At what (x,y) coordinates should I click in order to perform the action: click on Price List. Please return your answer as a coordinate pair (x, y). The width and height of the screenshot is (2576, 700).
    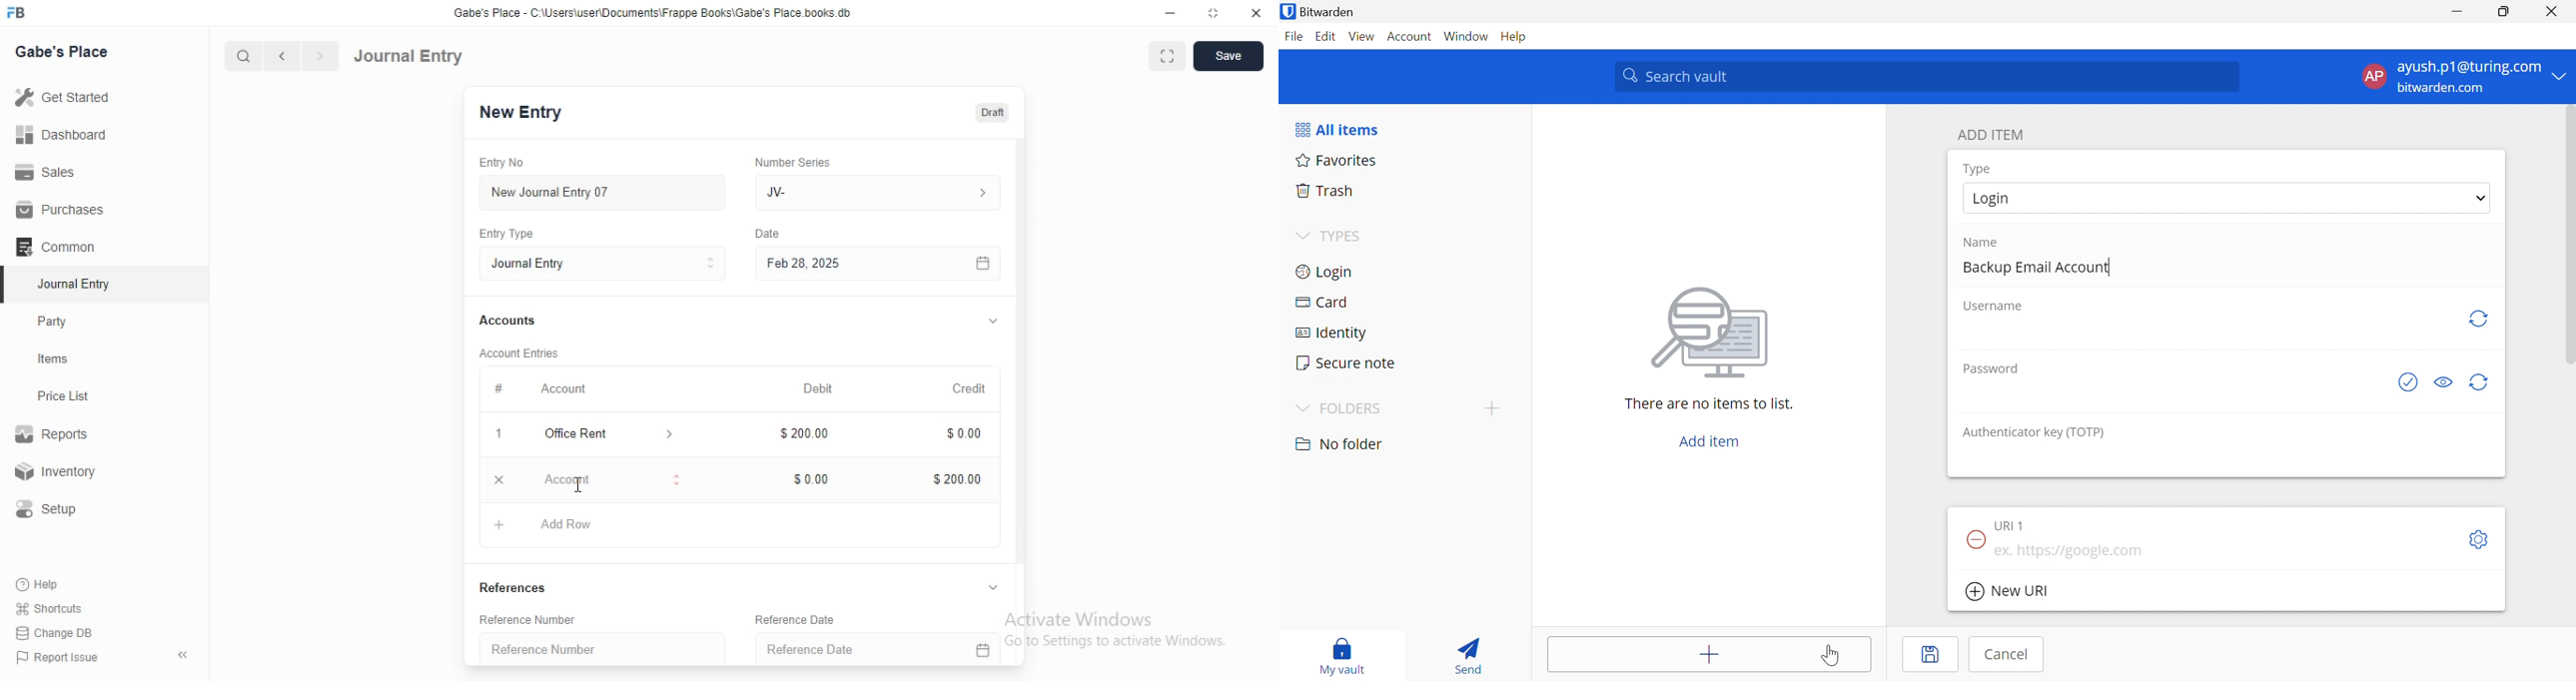
    Looking at the image, I should click on (62, 396).